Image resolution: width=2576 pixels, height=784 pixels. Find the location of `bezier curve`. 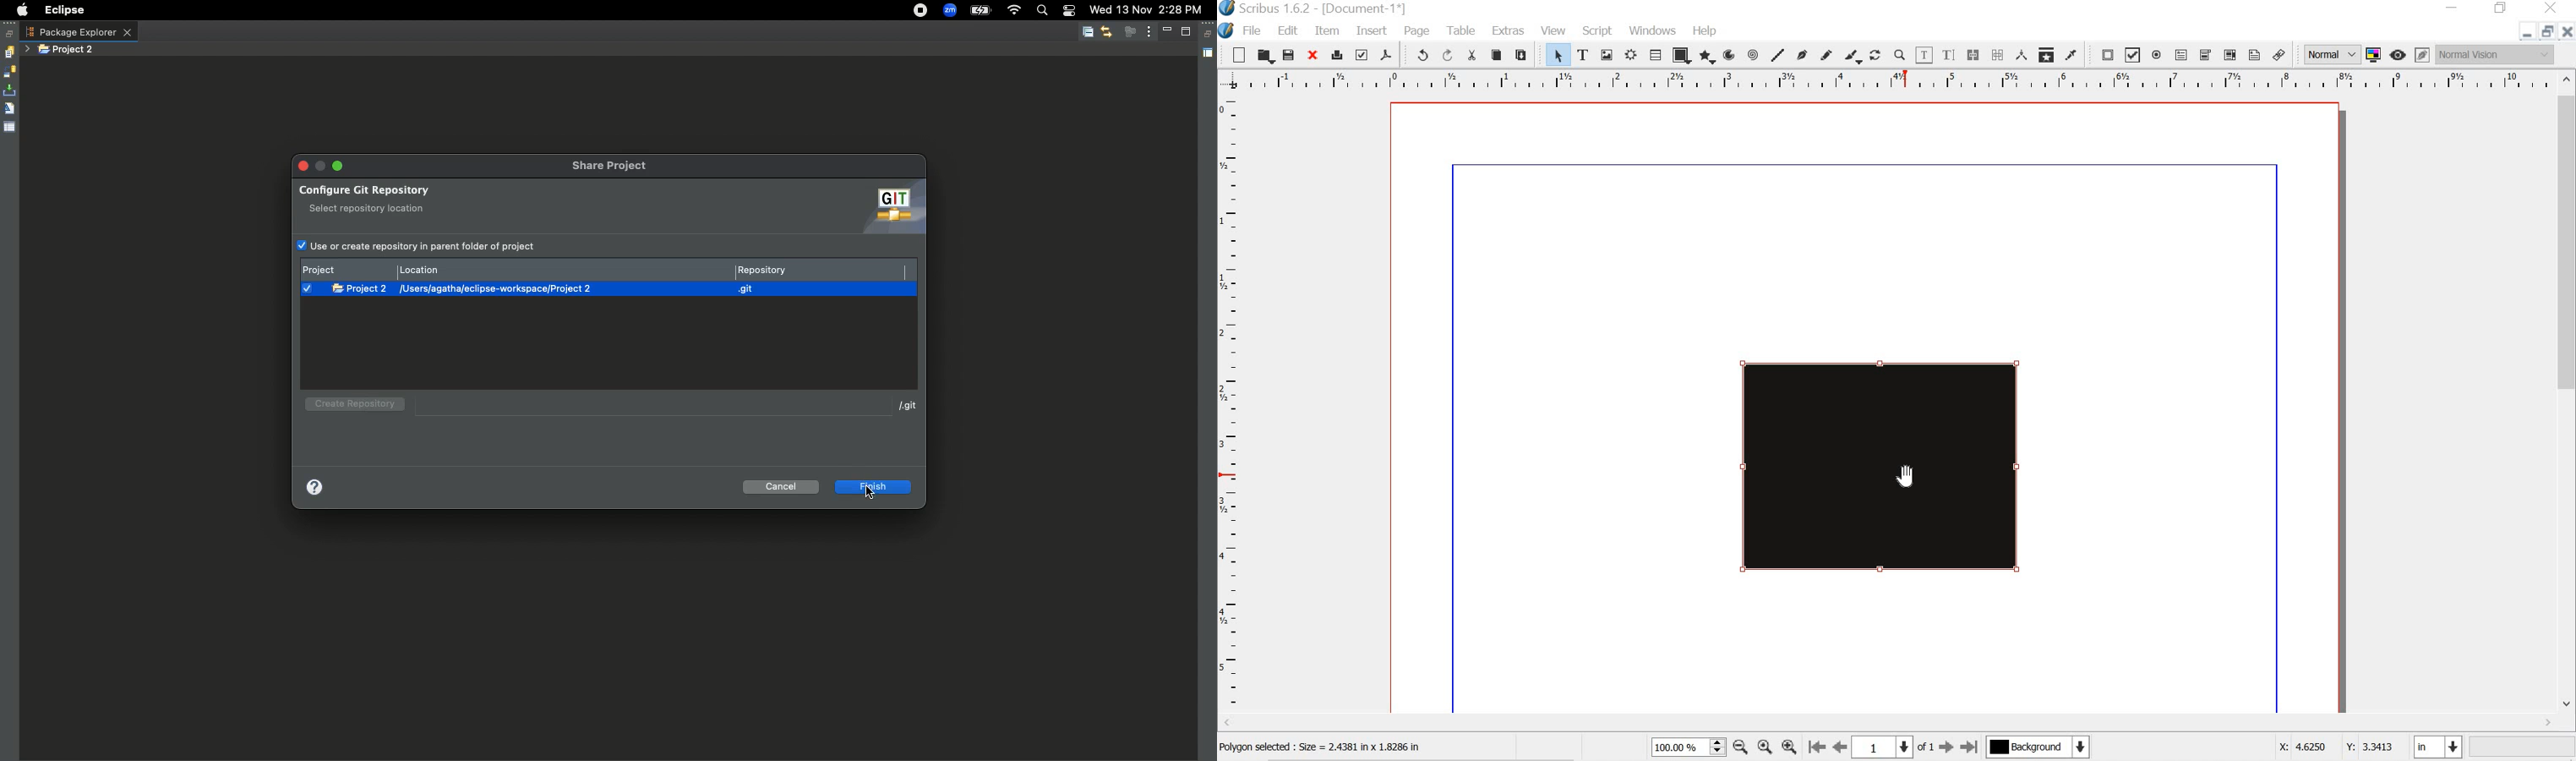

bezier curve is located at coordinates (1803, 54).